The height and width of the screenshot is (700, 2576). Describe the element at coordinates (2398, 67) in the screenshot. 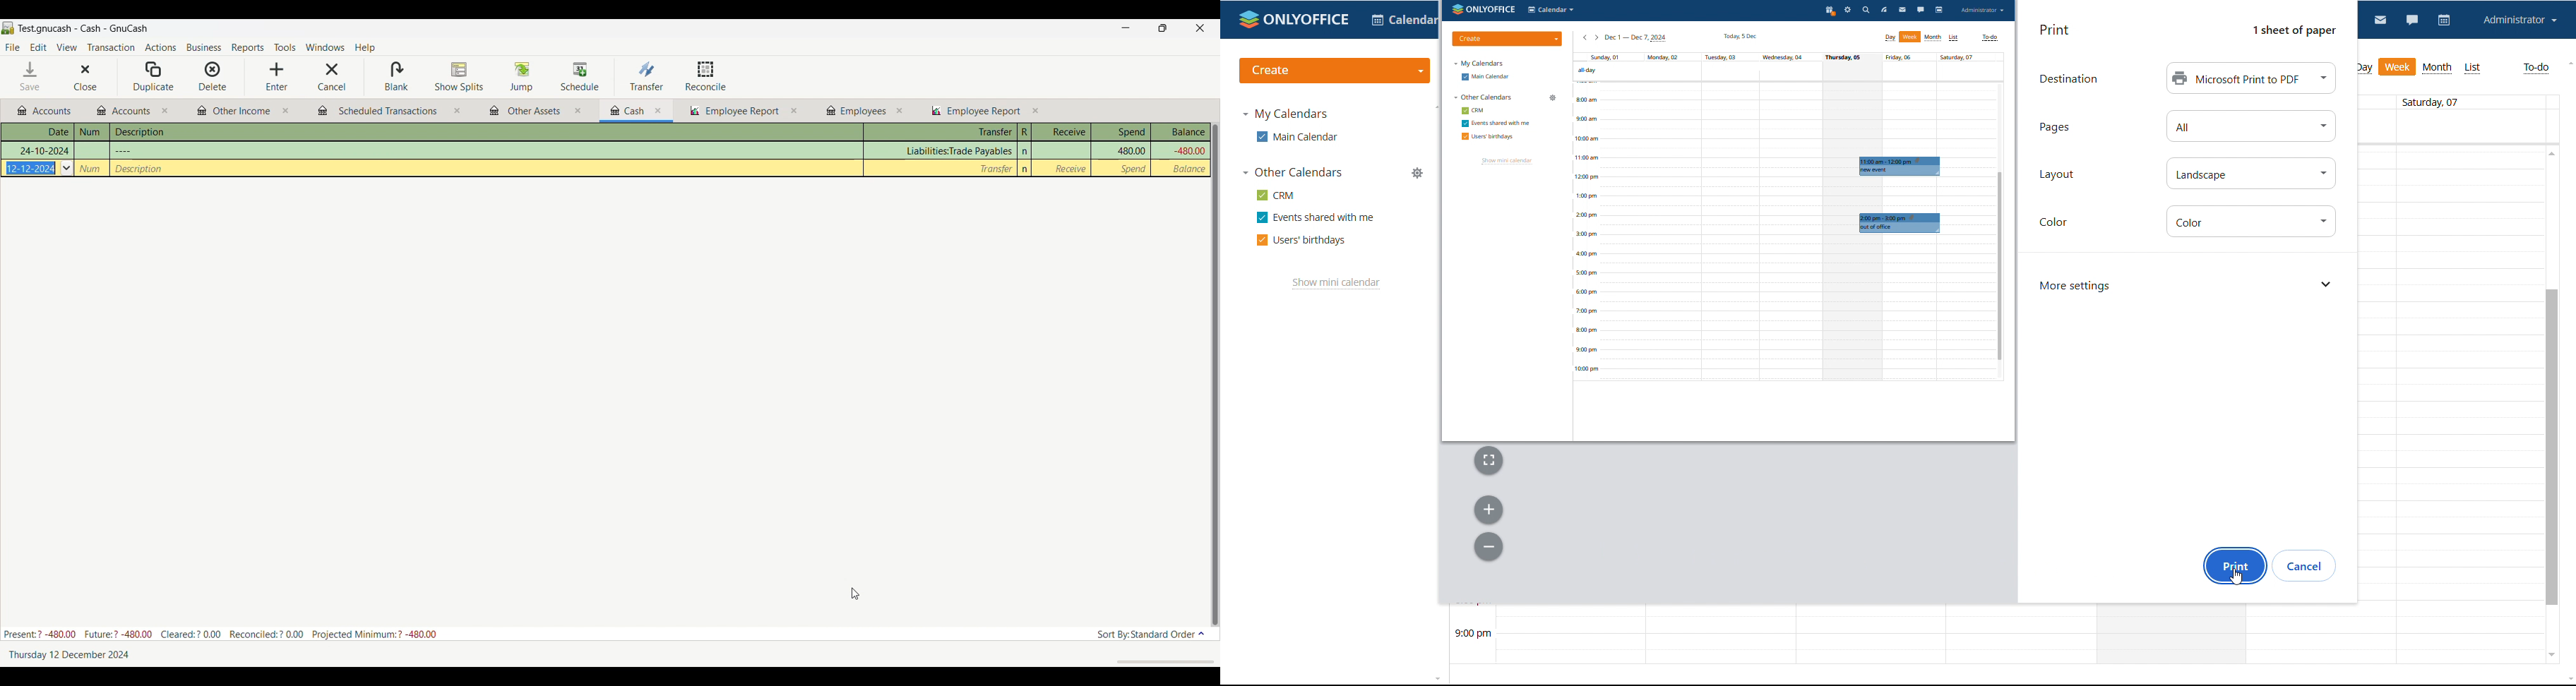

I see `week view` at that location.